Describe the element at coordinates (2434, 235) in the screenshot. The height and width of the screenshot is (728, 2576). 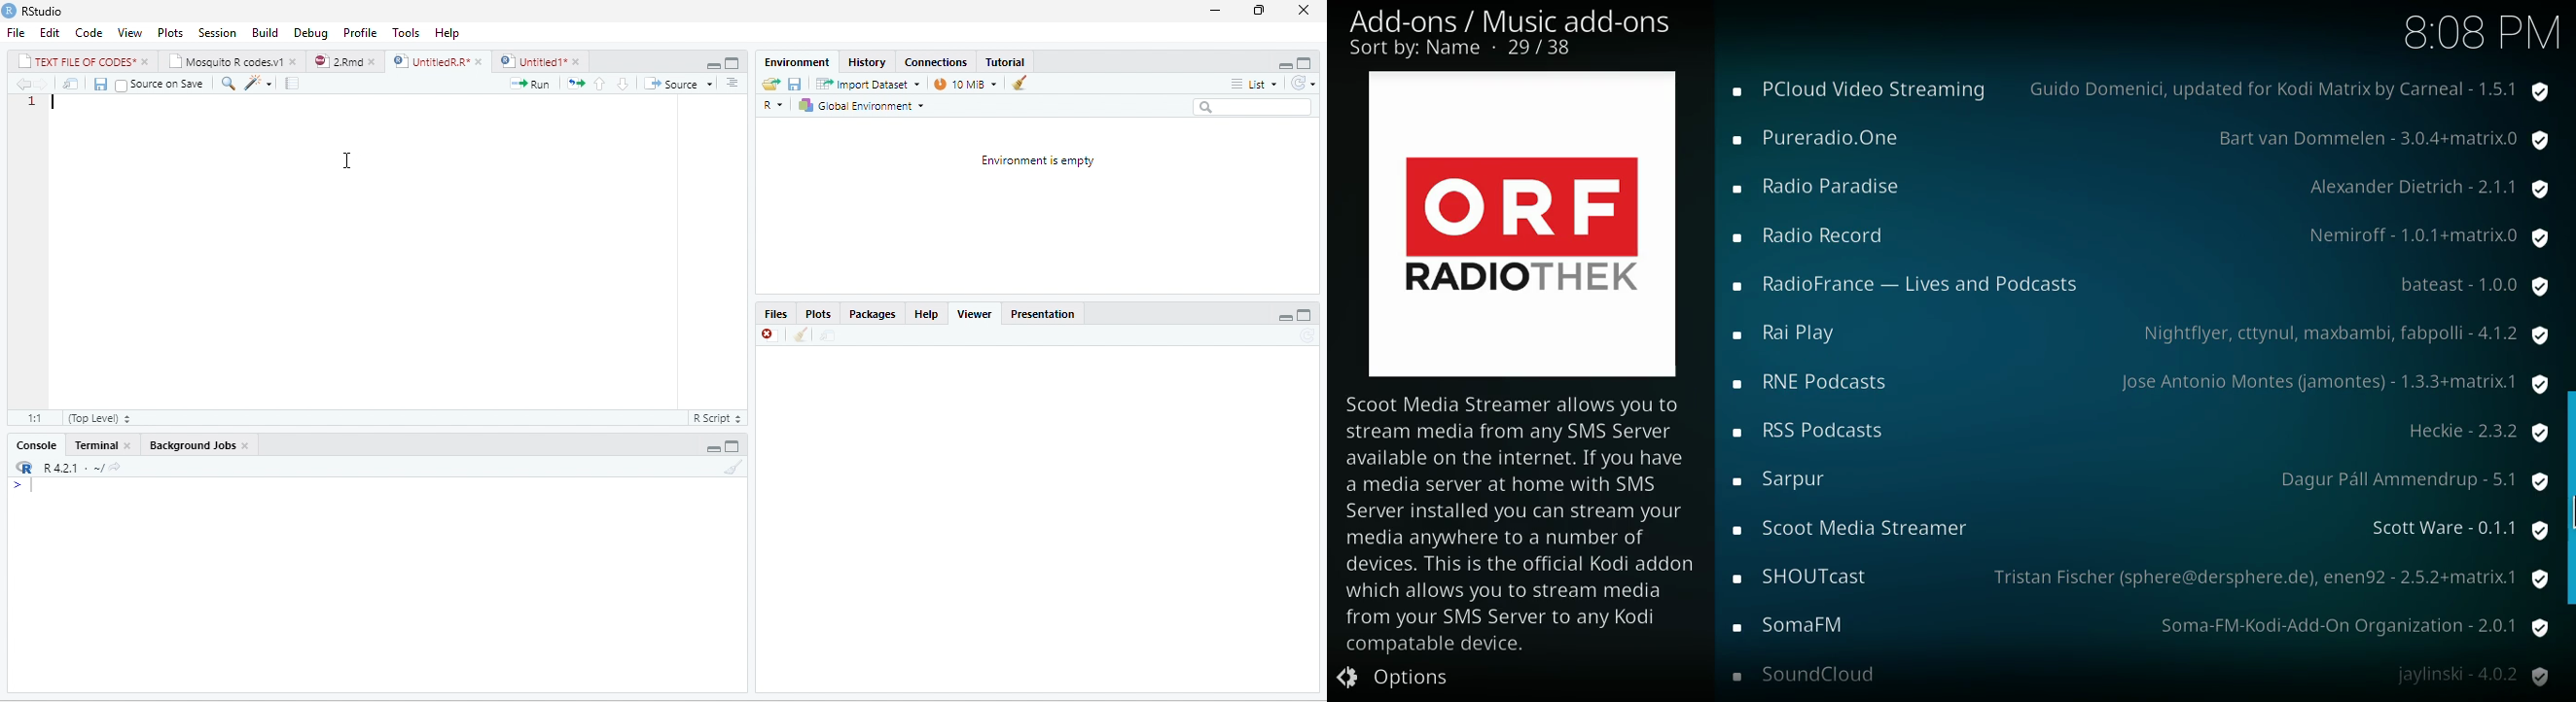
I see `provider` at that location.